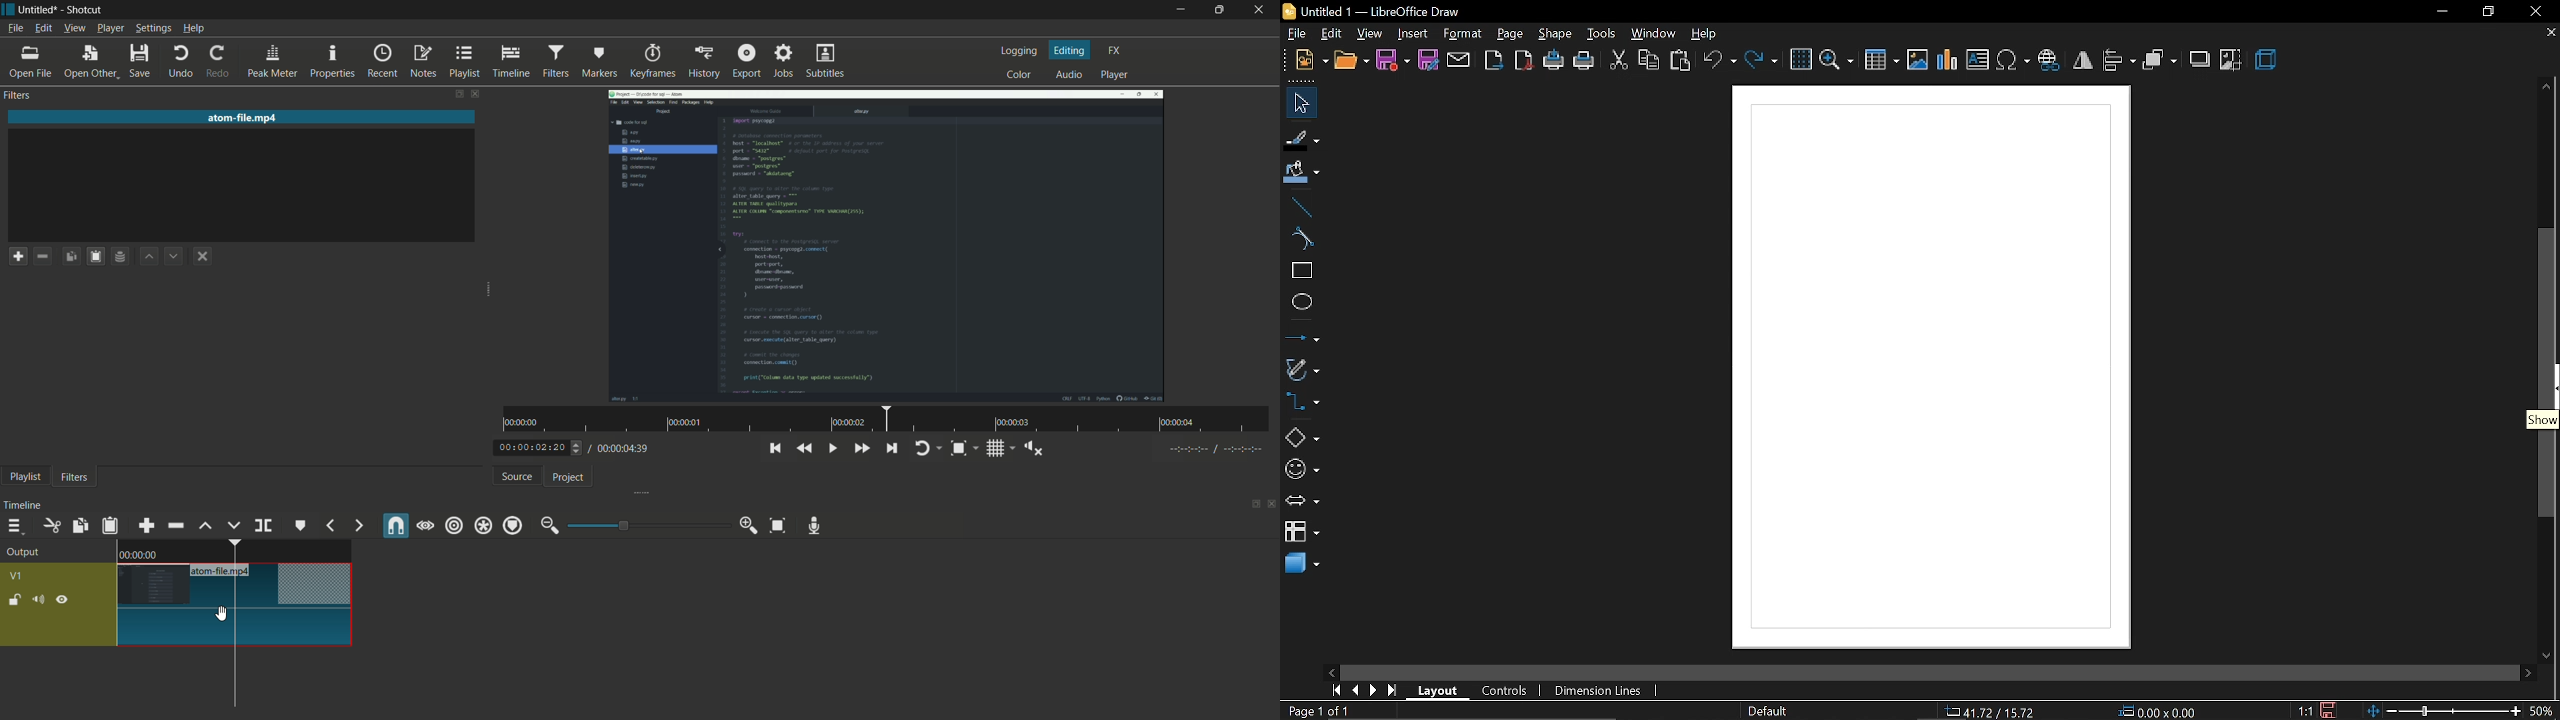  Describe the element at coordinates (477, 95) in the screenshot. I see `close filters` at that location.